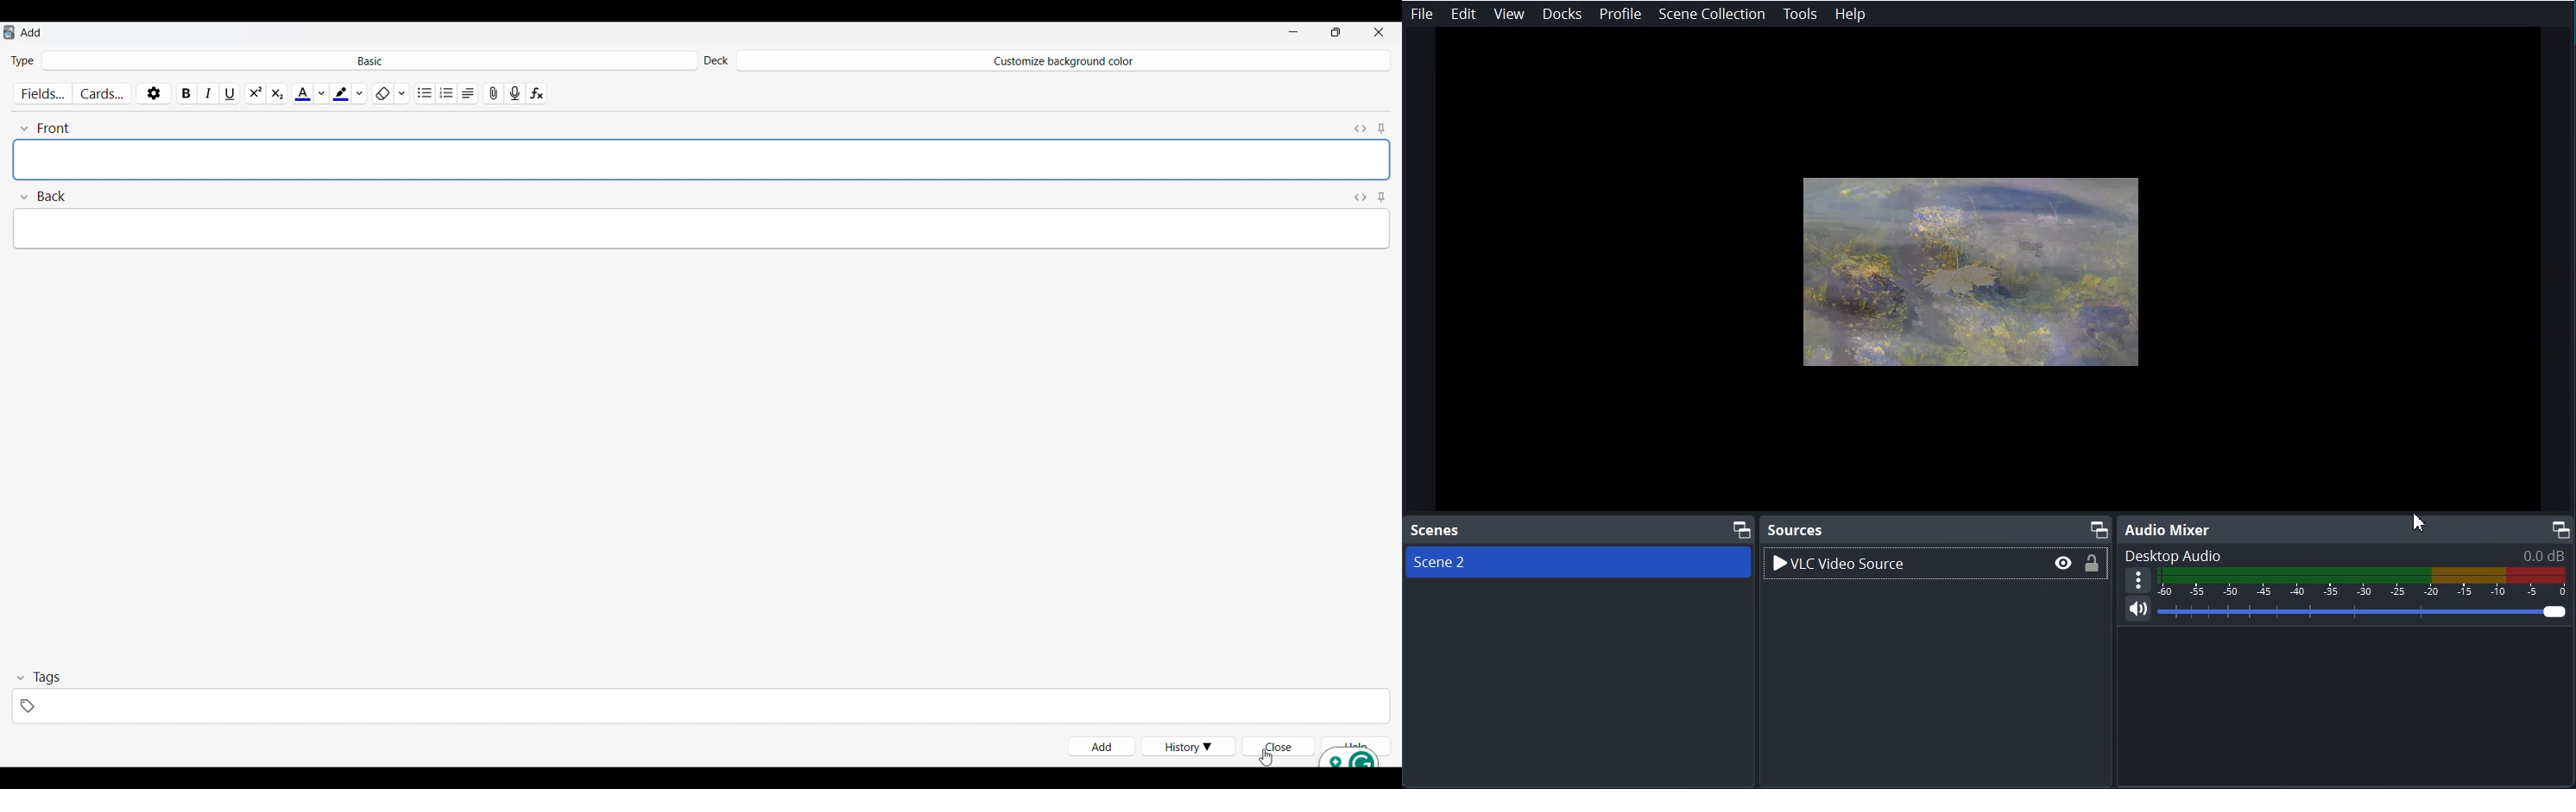 The height and width of the screenshot is (812, 2576). Describe the element at coordinates (2363, 582) in the screenshot. I see `Audio adjuster` at that location.